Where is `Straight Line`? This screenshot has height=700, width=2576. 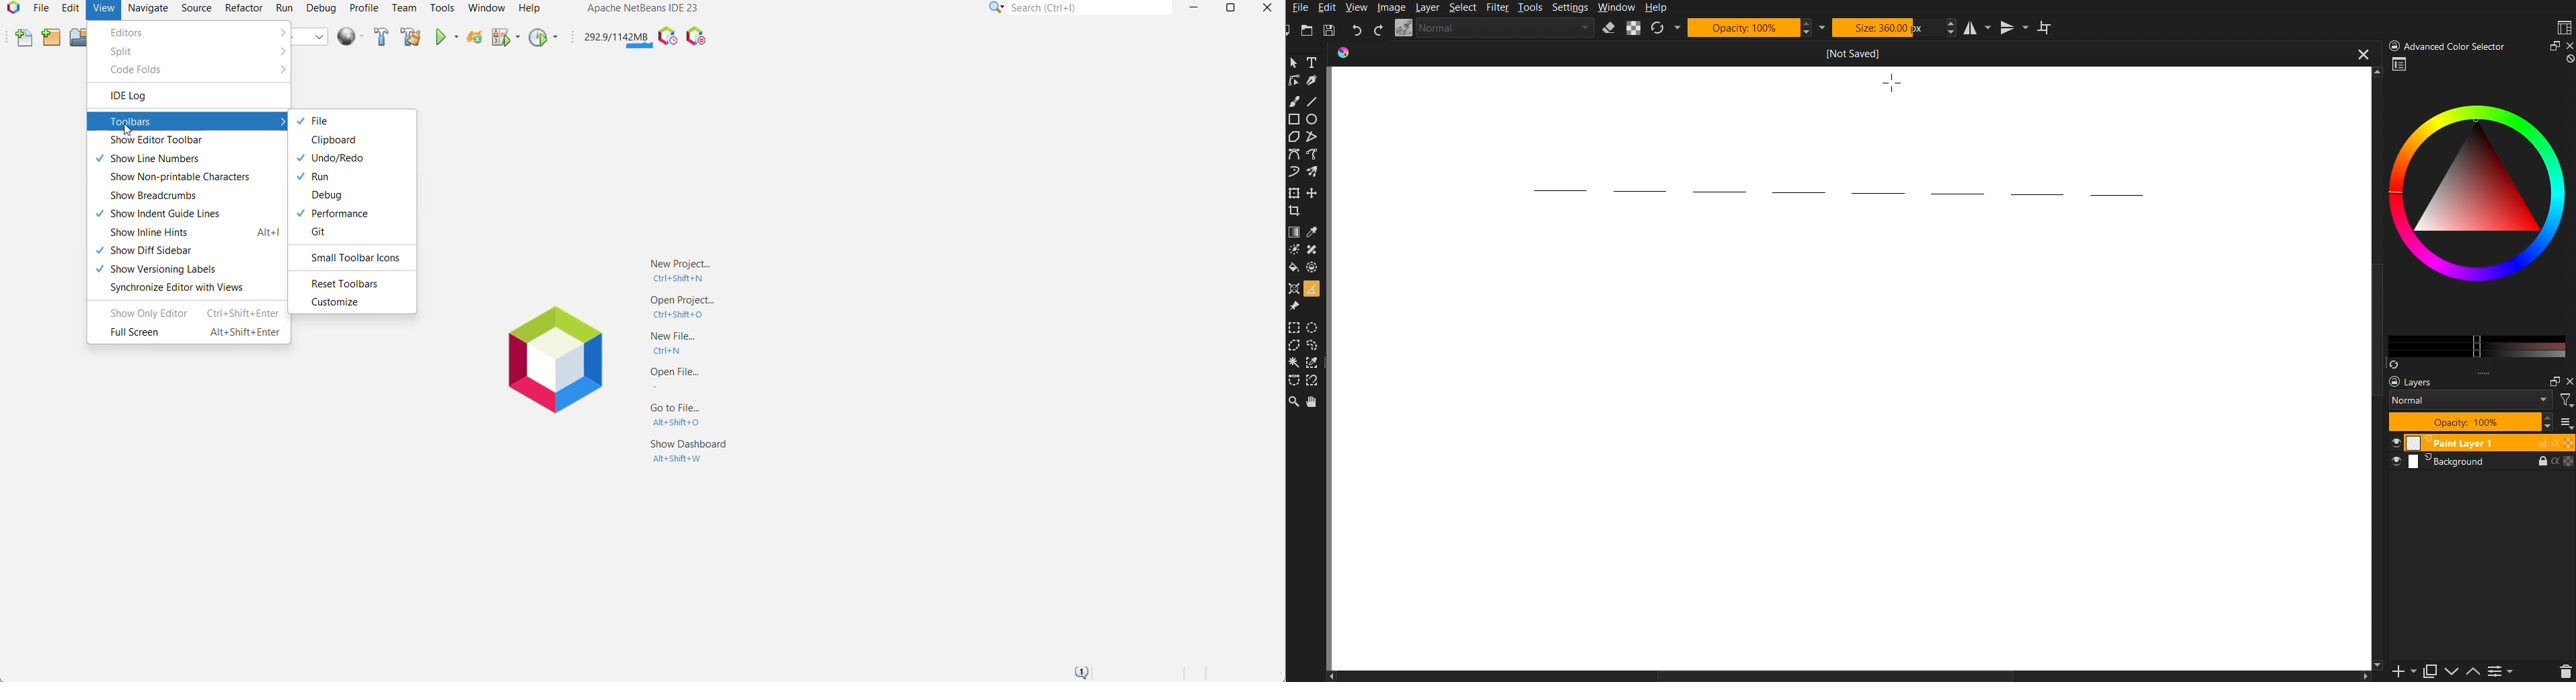 Straight Line is located at coordinates (1316, 138).